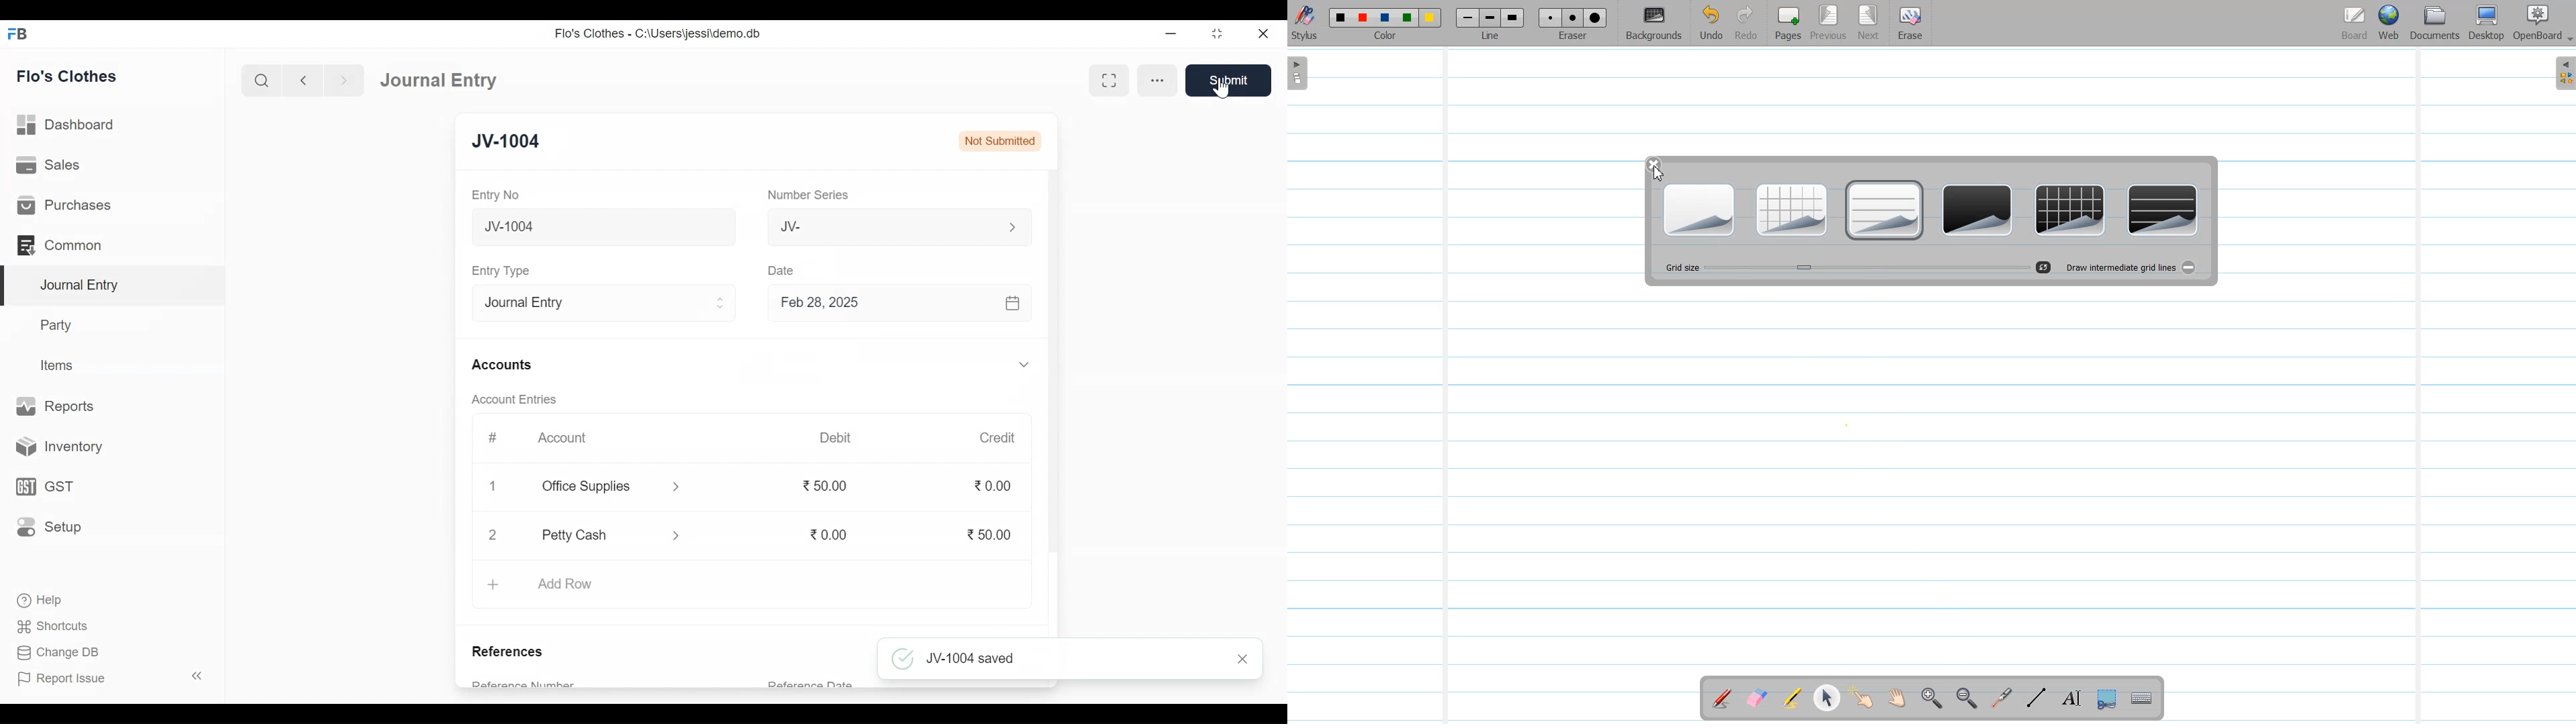 The width and height of the screenshot is (2576, 728). I want to click on Report Issue, so click(61, 678).